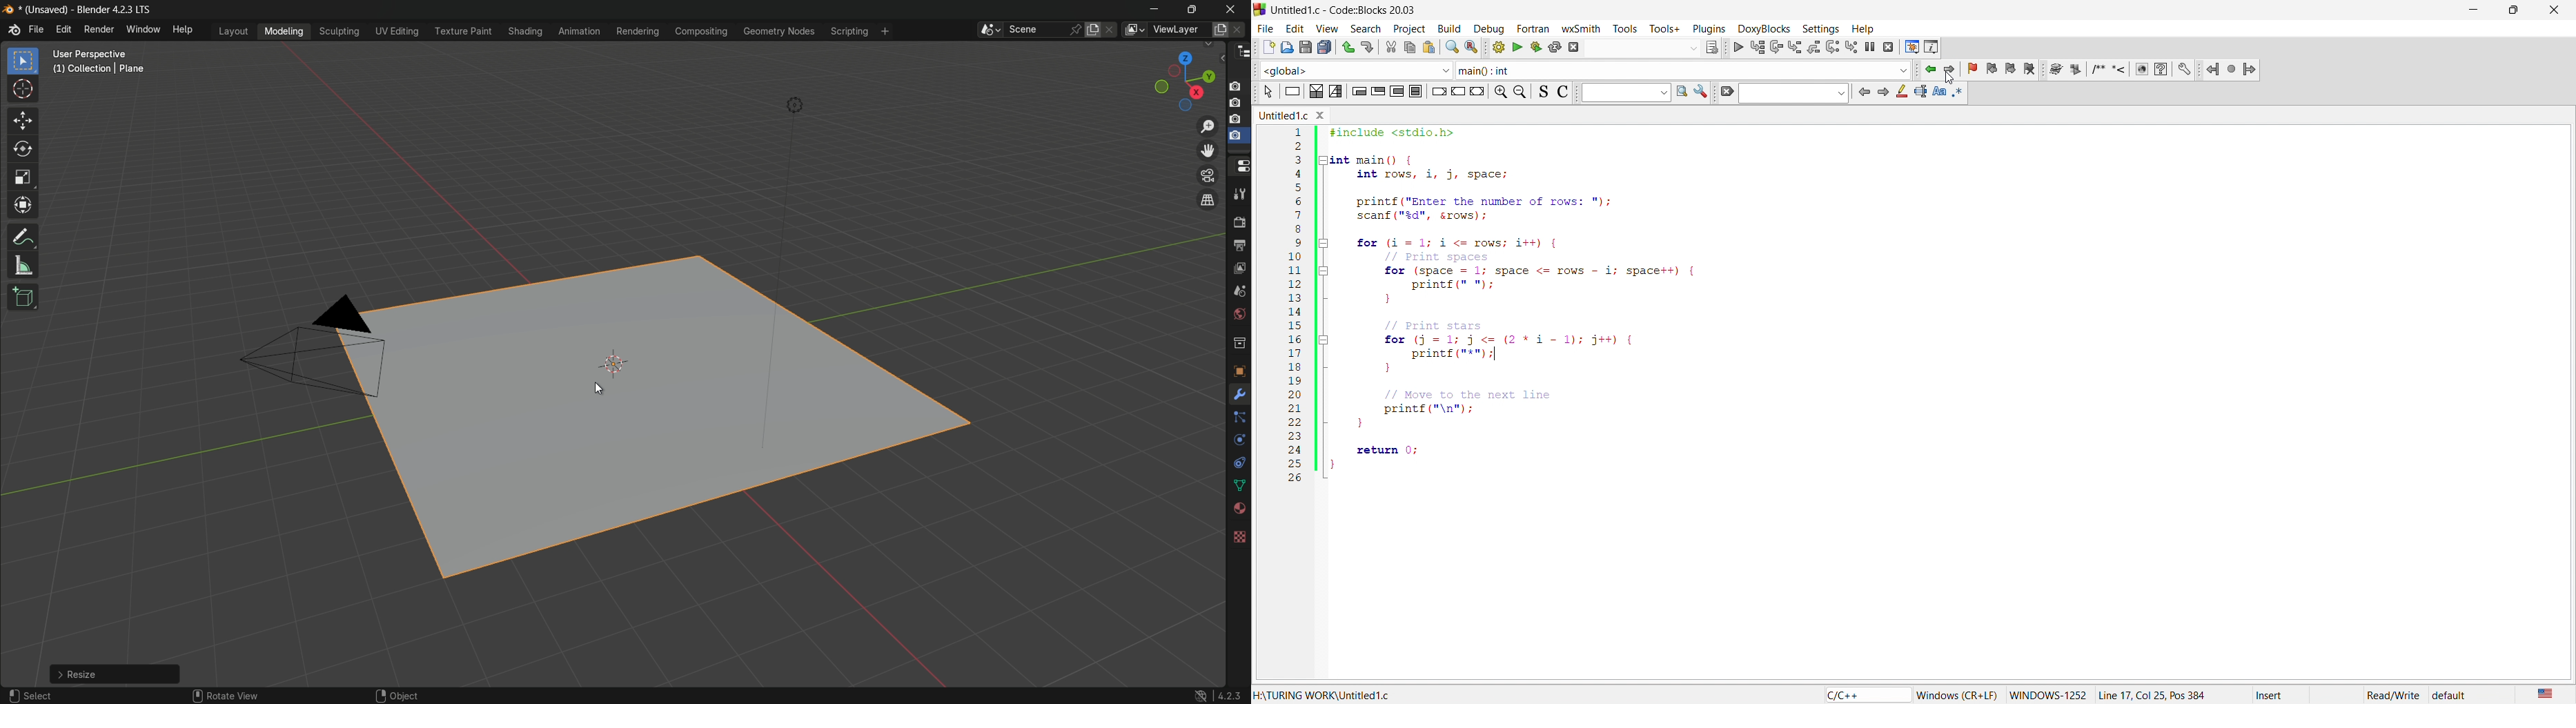 The height and width of the screenshot is (728, 2576). Describe the element at coordinates (1427, 45) in the screenshot. I see `paste` at that location.